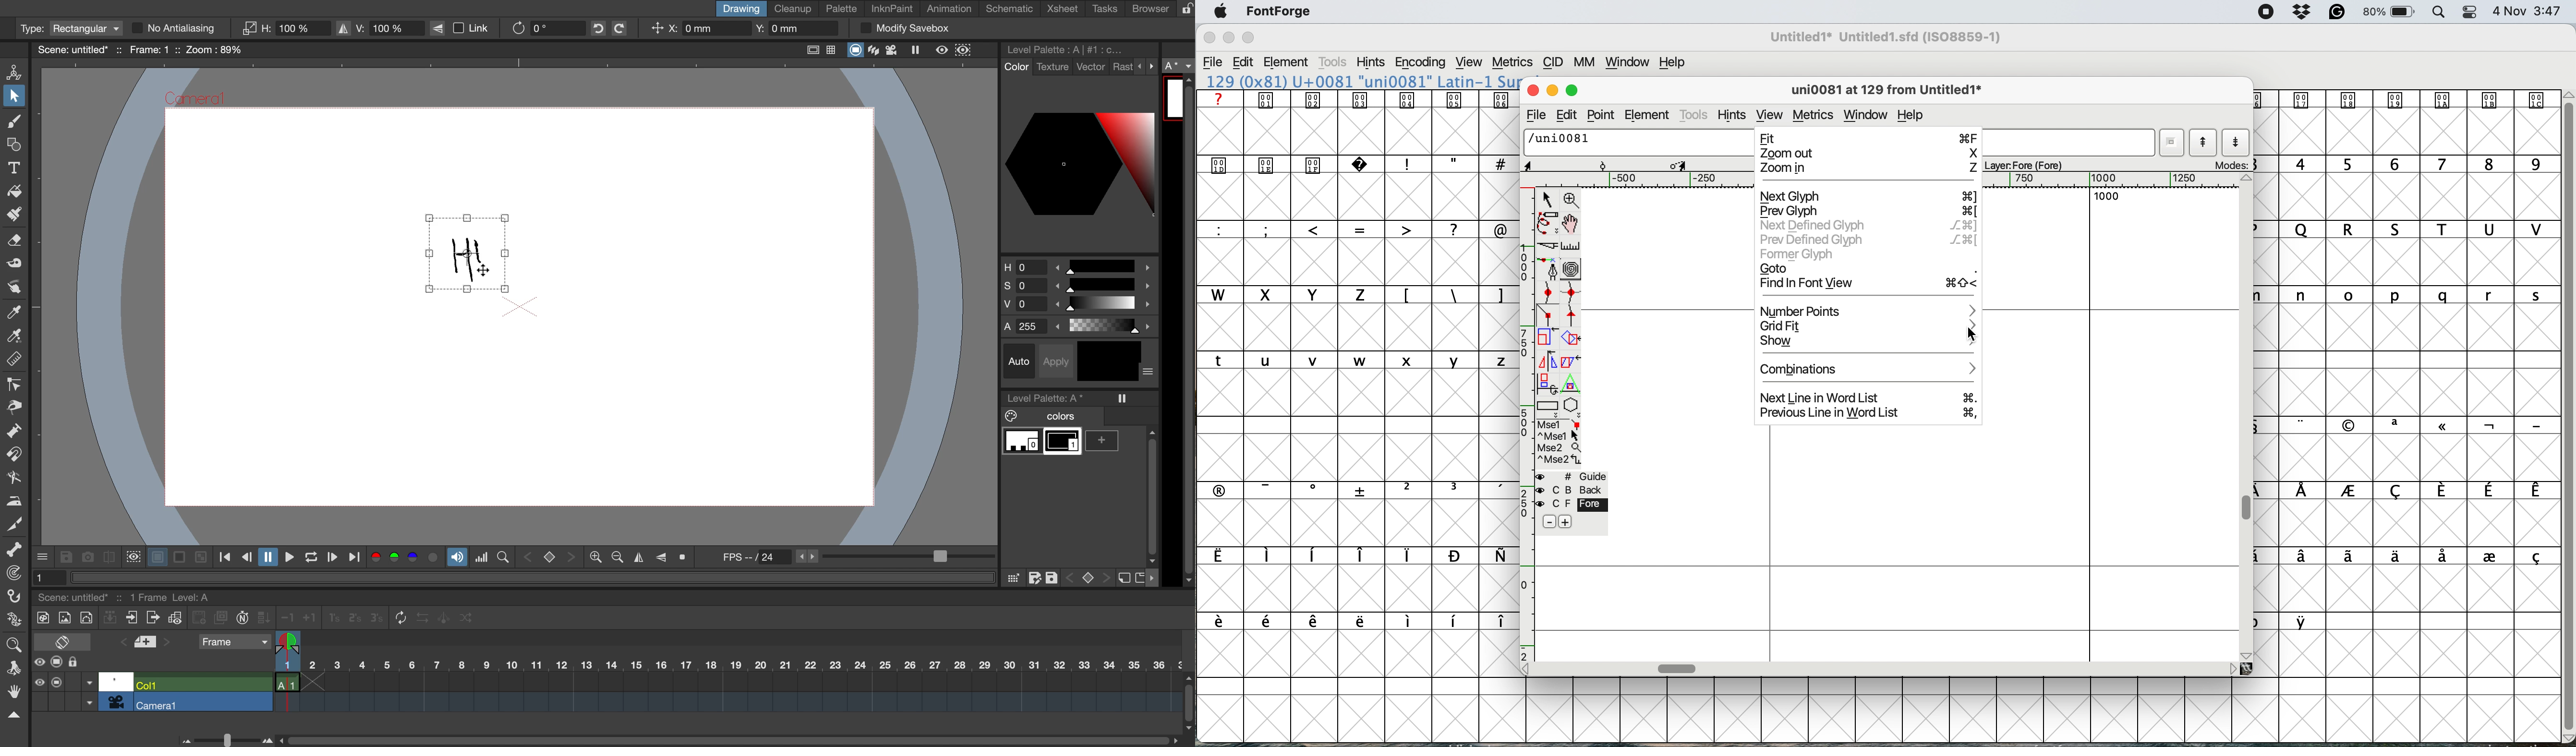  Describe the element at coordinates (2302, 12) in the screenshot. I see `Dropbox Status Icon` at that location.